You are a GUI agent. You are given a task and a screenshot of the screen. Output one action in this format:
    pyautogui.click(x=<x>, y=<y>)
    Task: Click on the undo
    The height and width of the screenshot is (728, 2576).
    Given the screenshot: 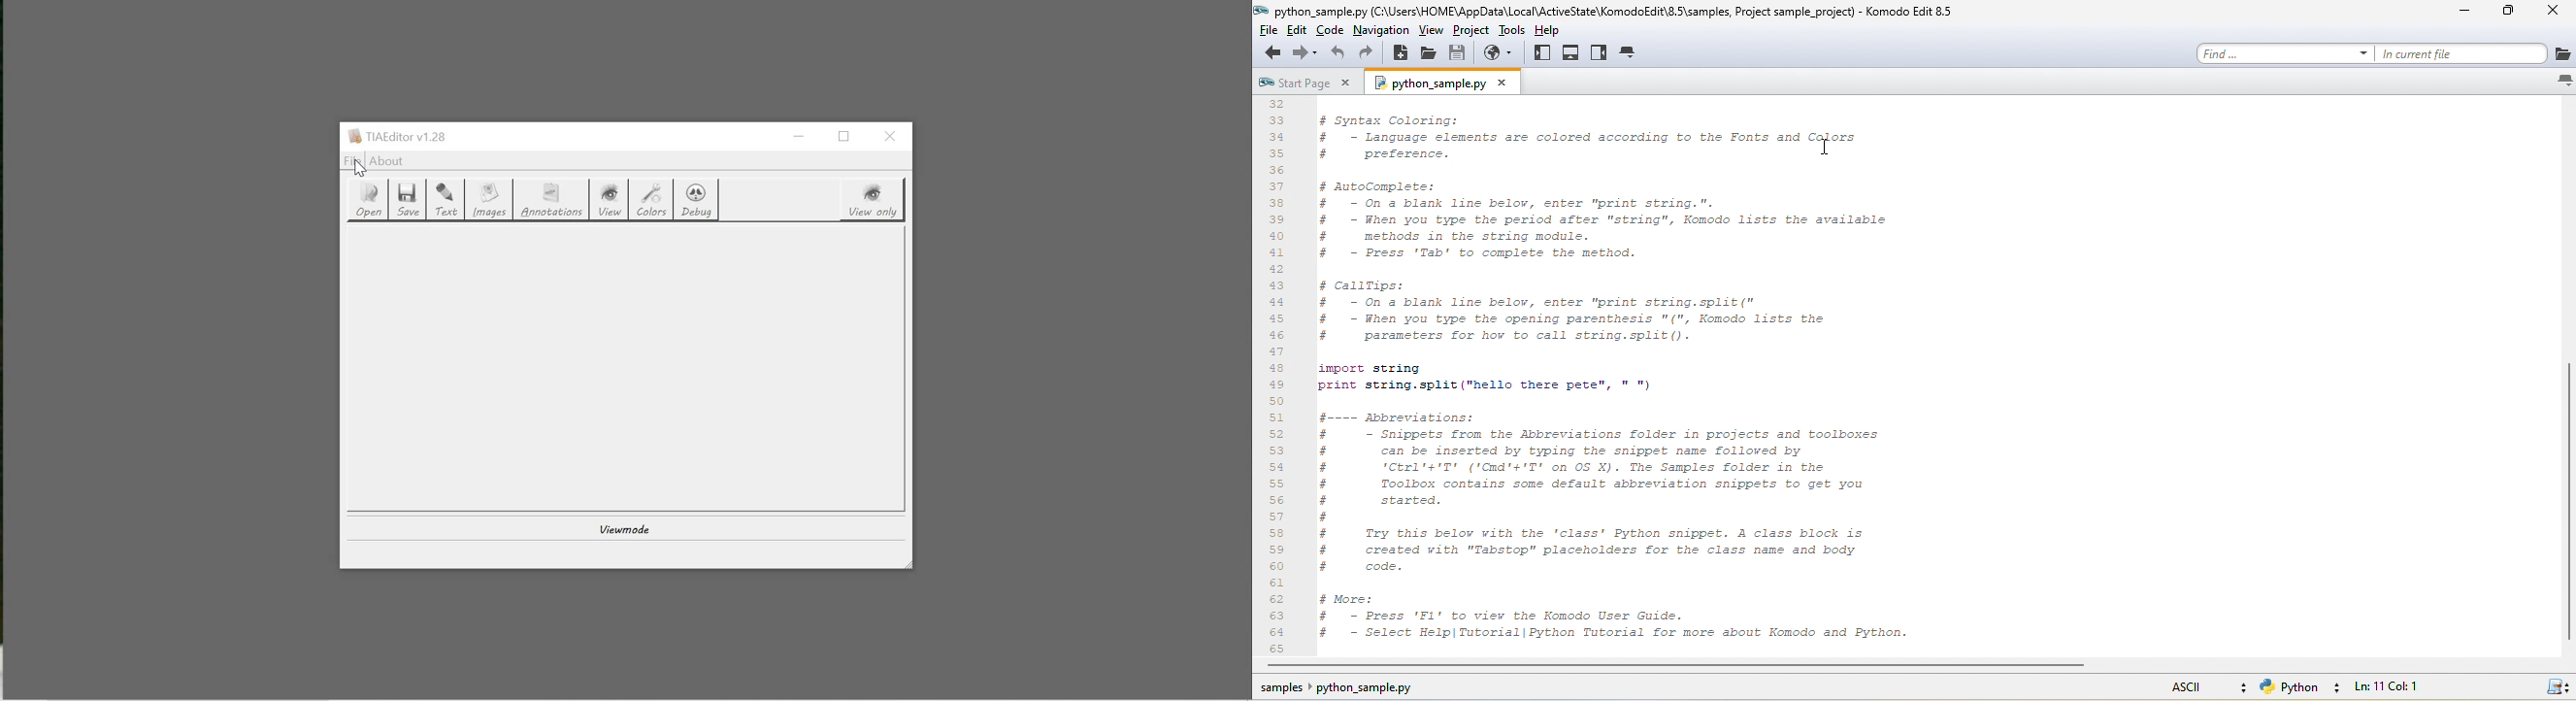 What is the action you would take?
    pyautogui.click(x=1339, y=55)
    